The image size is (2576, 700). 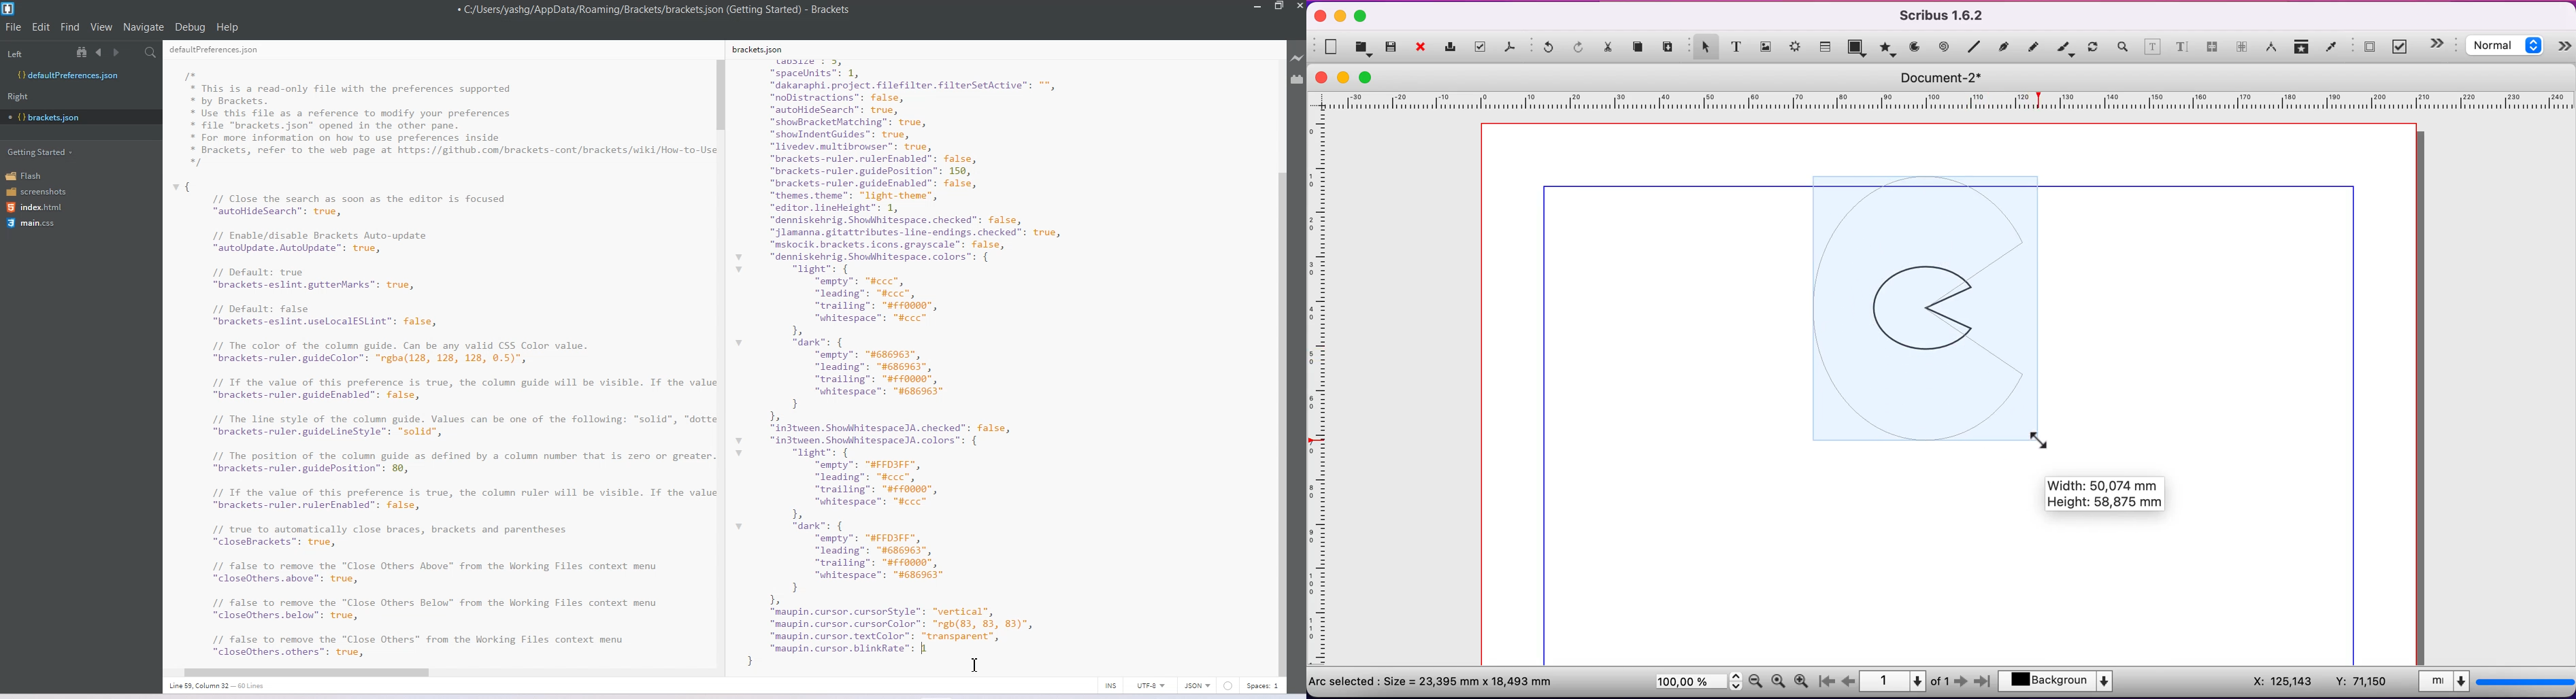 What do you see at coordinates (2042, 437) in the screenshot?
I see `cursor` at bounding box center [2042, 437].